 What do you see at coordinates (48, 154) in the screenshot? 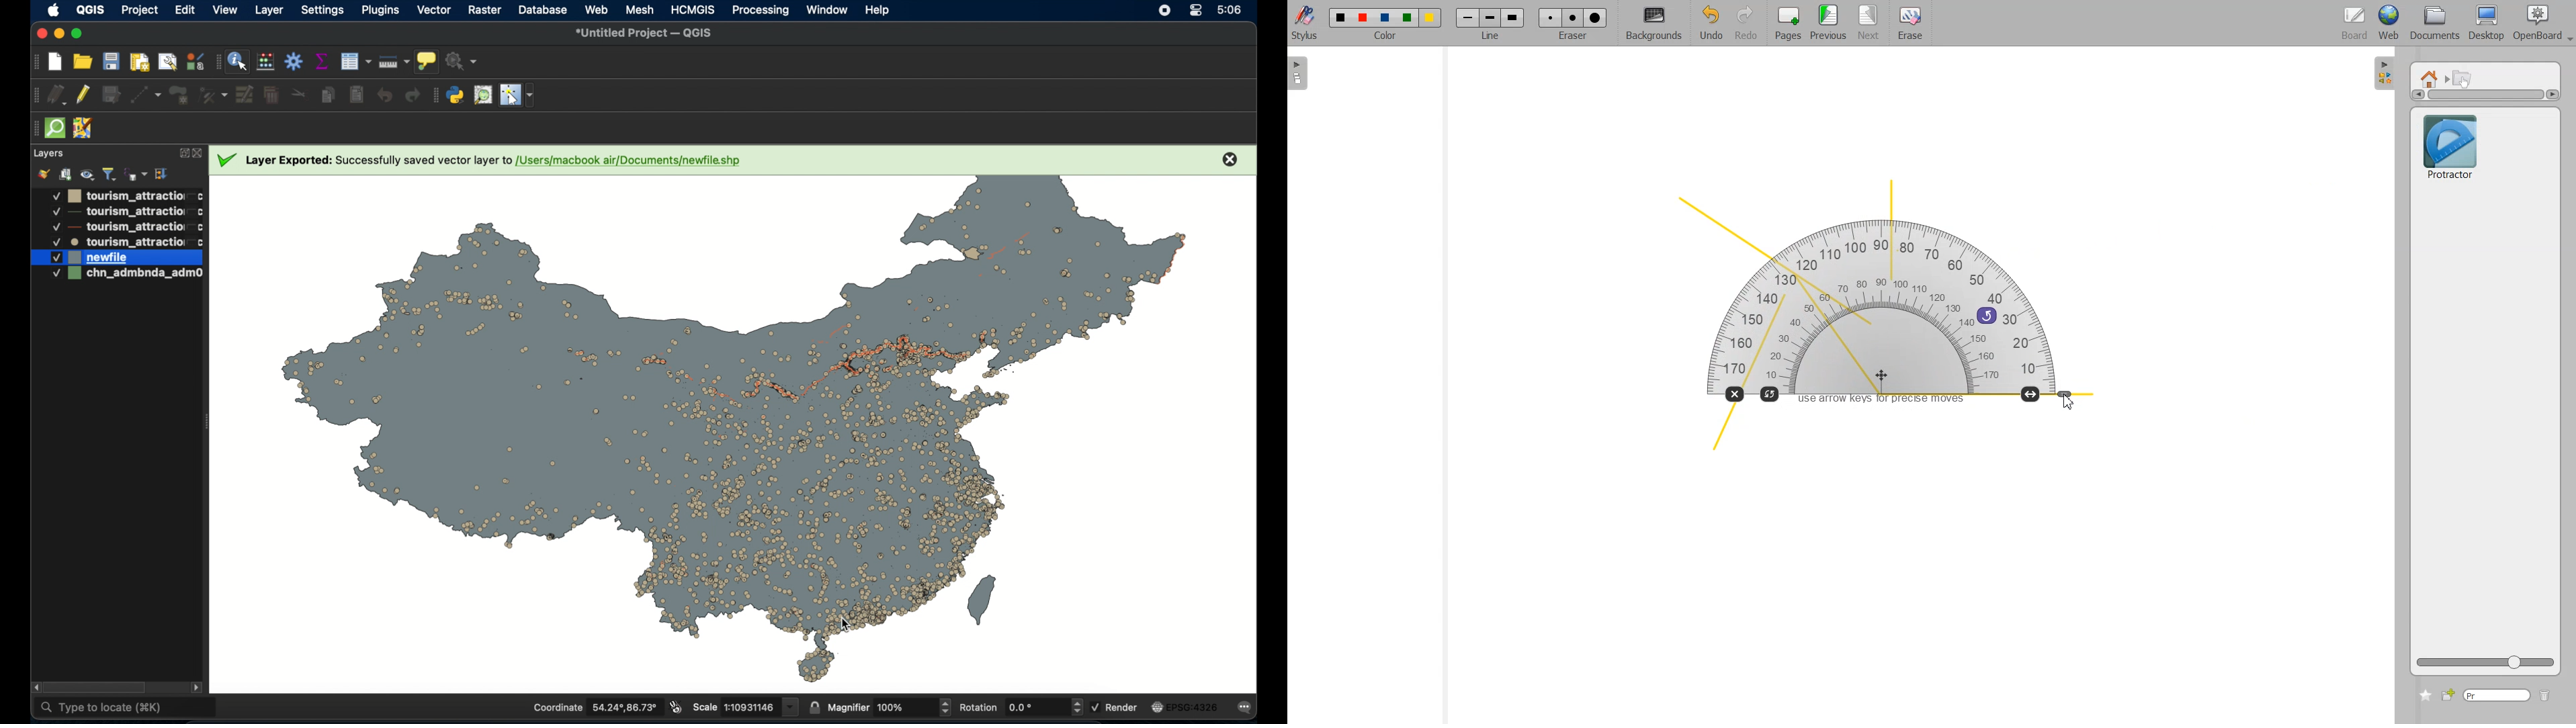
I see `layer` at bounding box center [48, 154].